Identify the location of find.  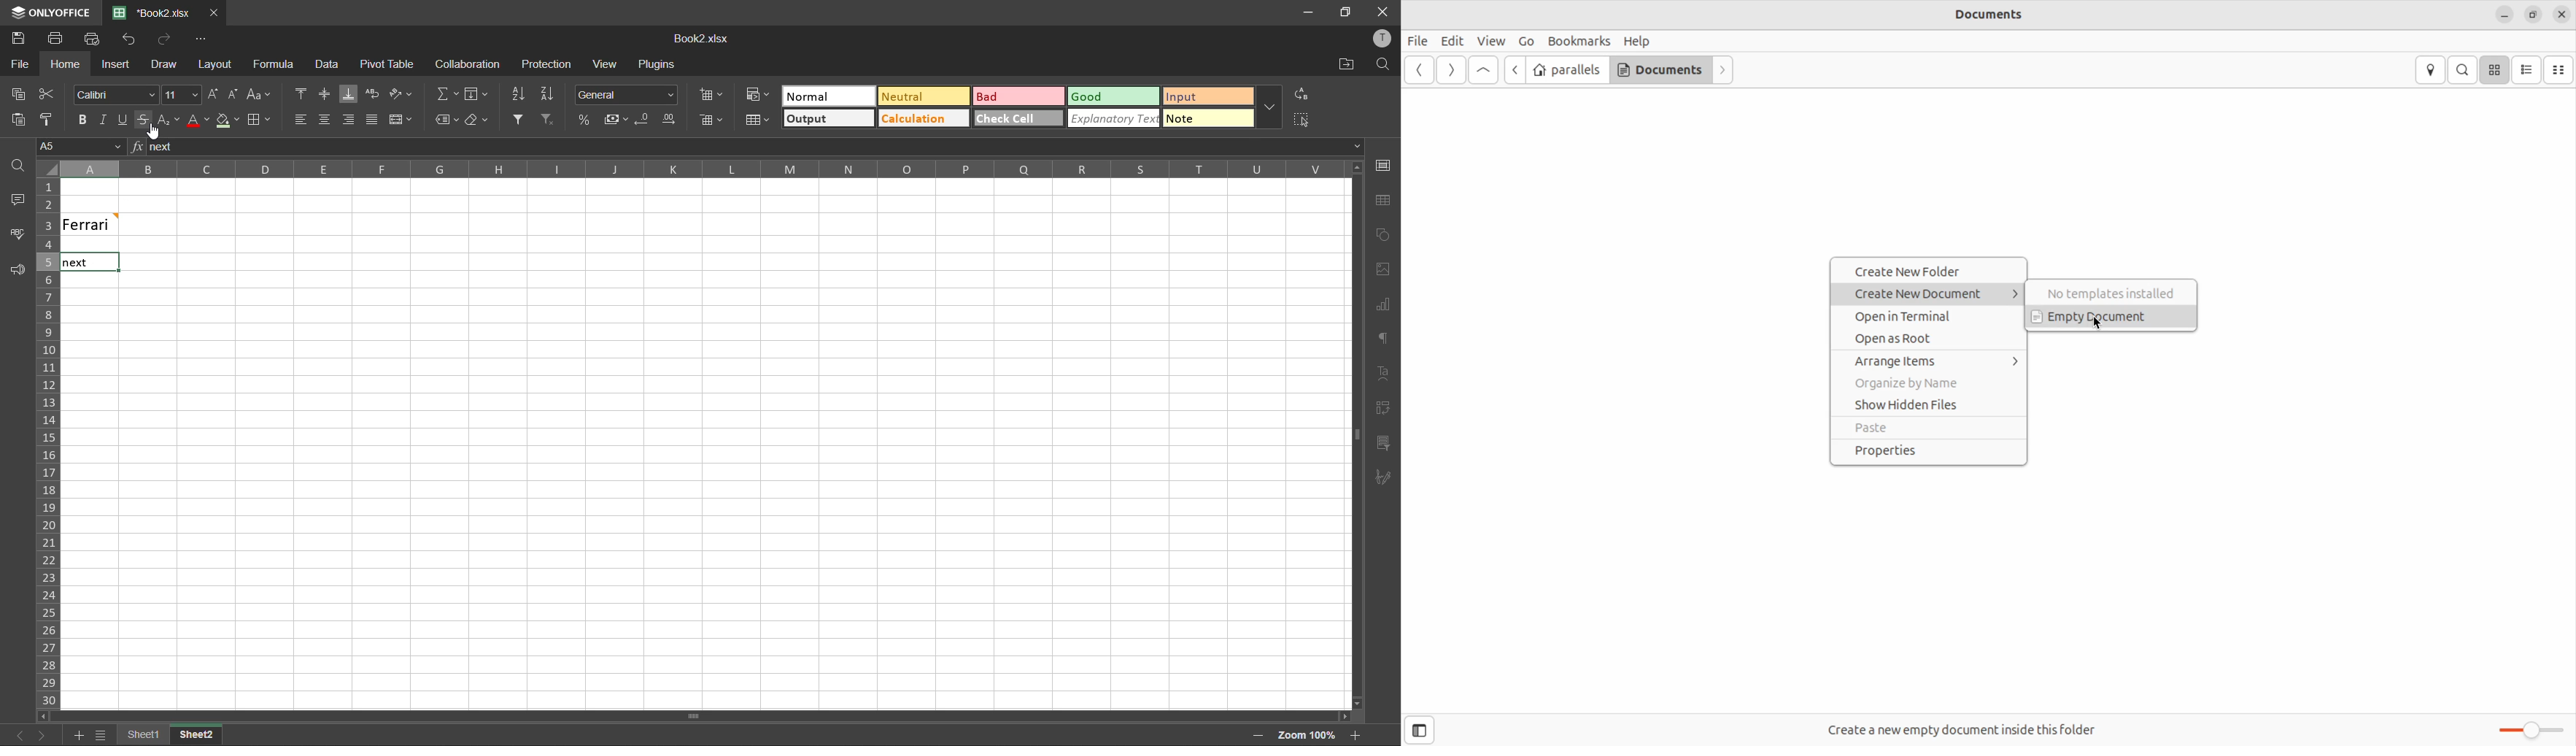
(19, 166).